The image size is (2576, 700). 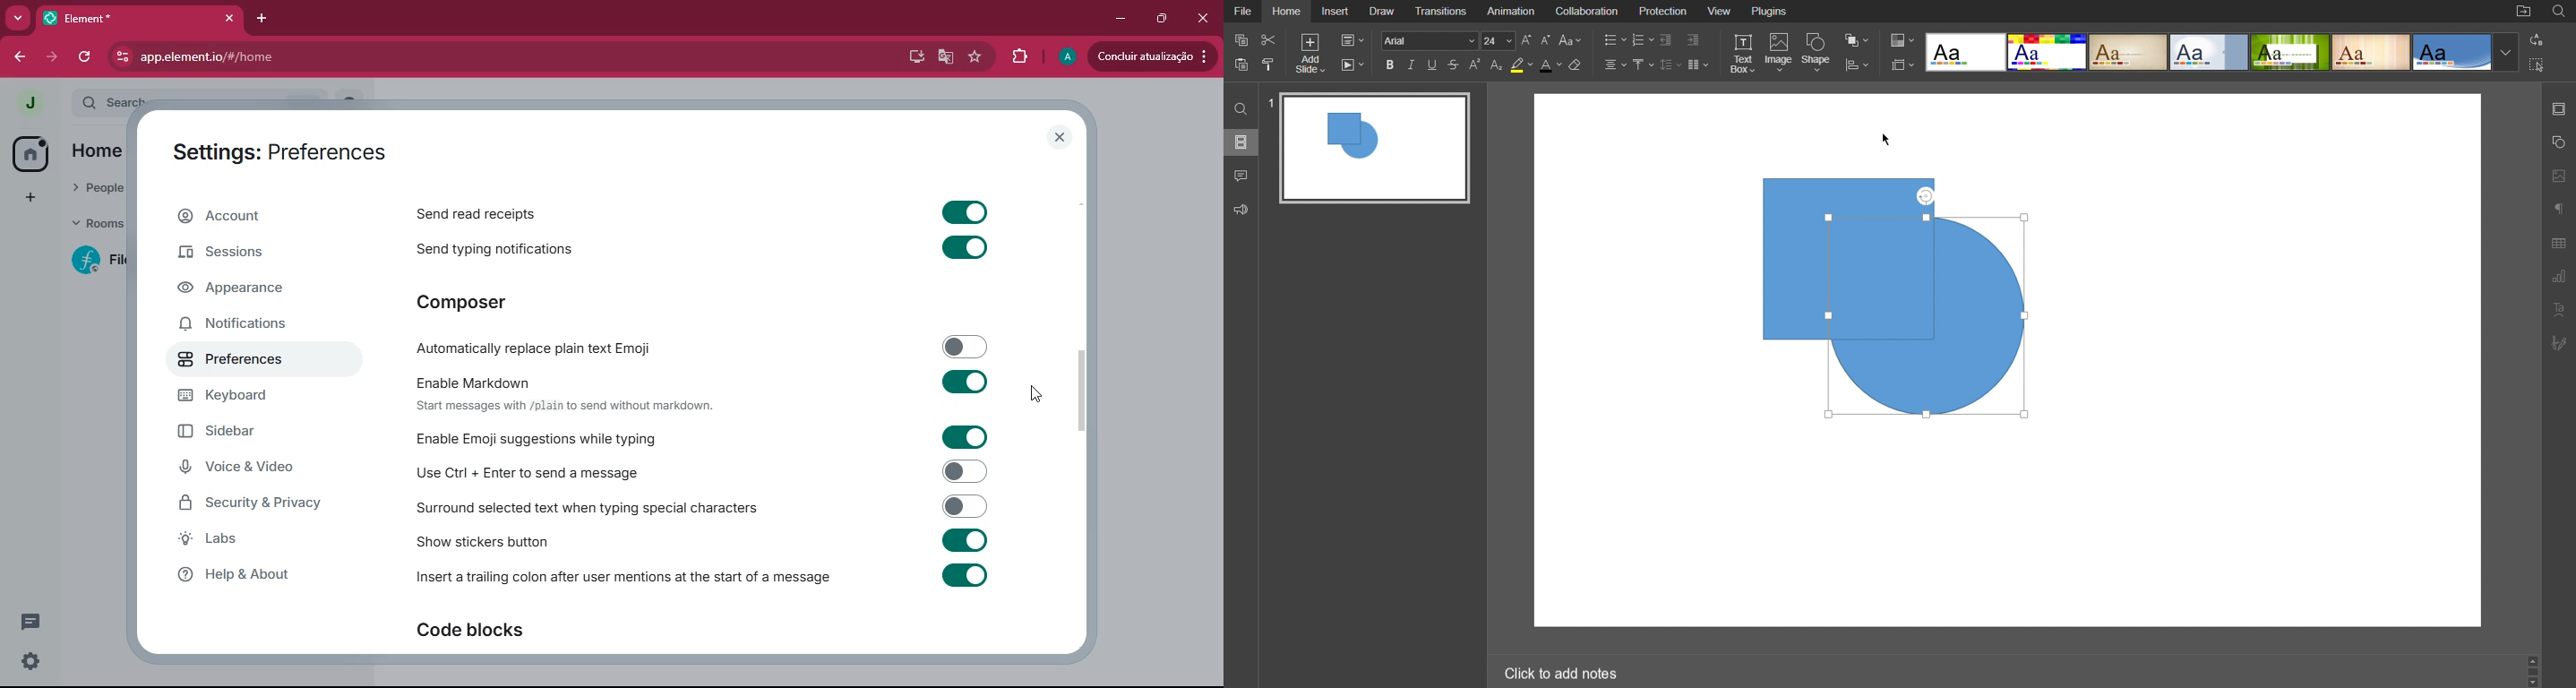 I want to click on toggle on or off, so click(x=964, y=539).